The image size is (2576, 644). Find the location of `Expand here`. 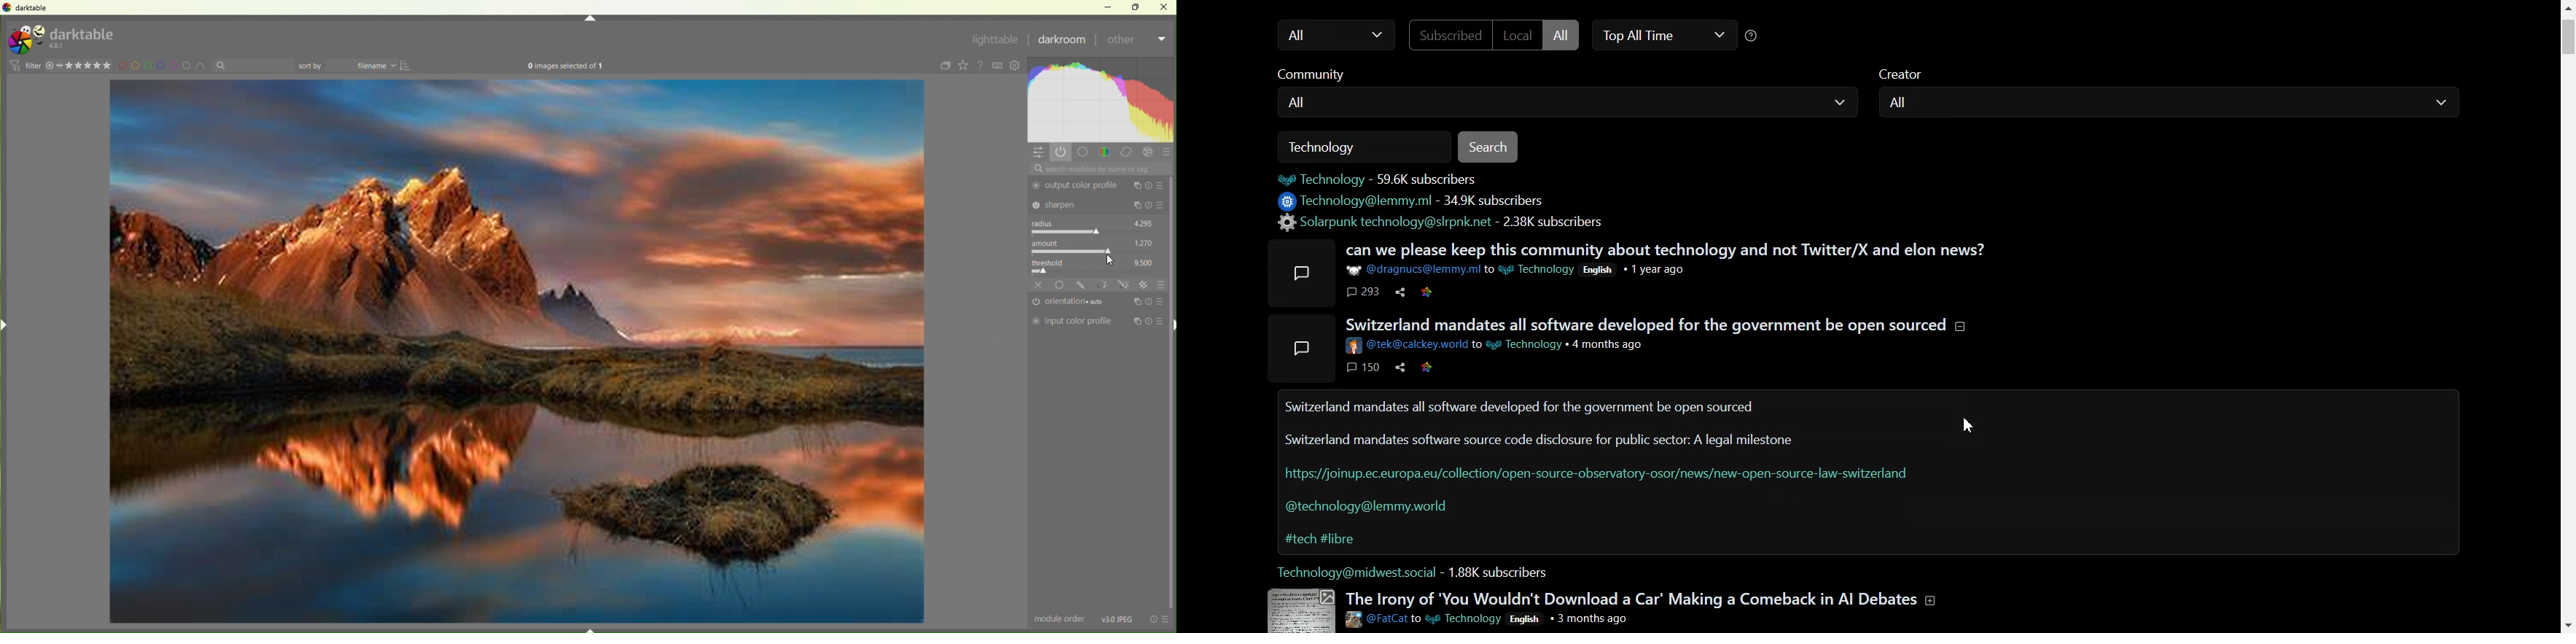

Expand here is located at coordinates (1302, 272).